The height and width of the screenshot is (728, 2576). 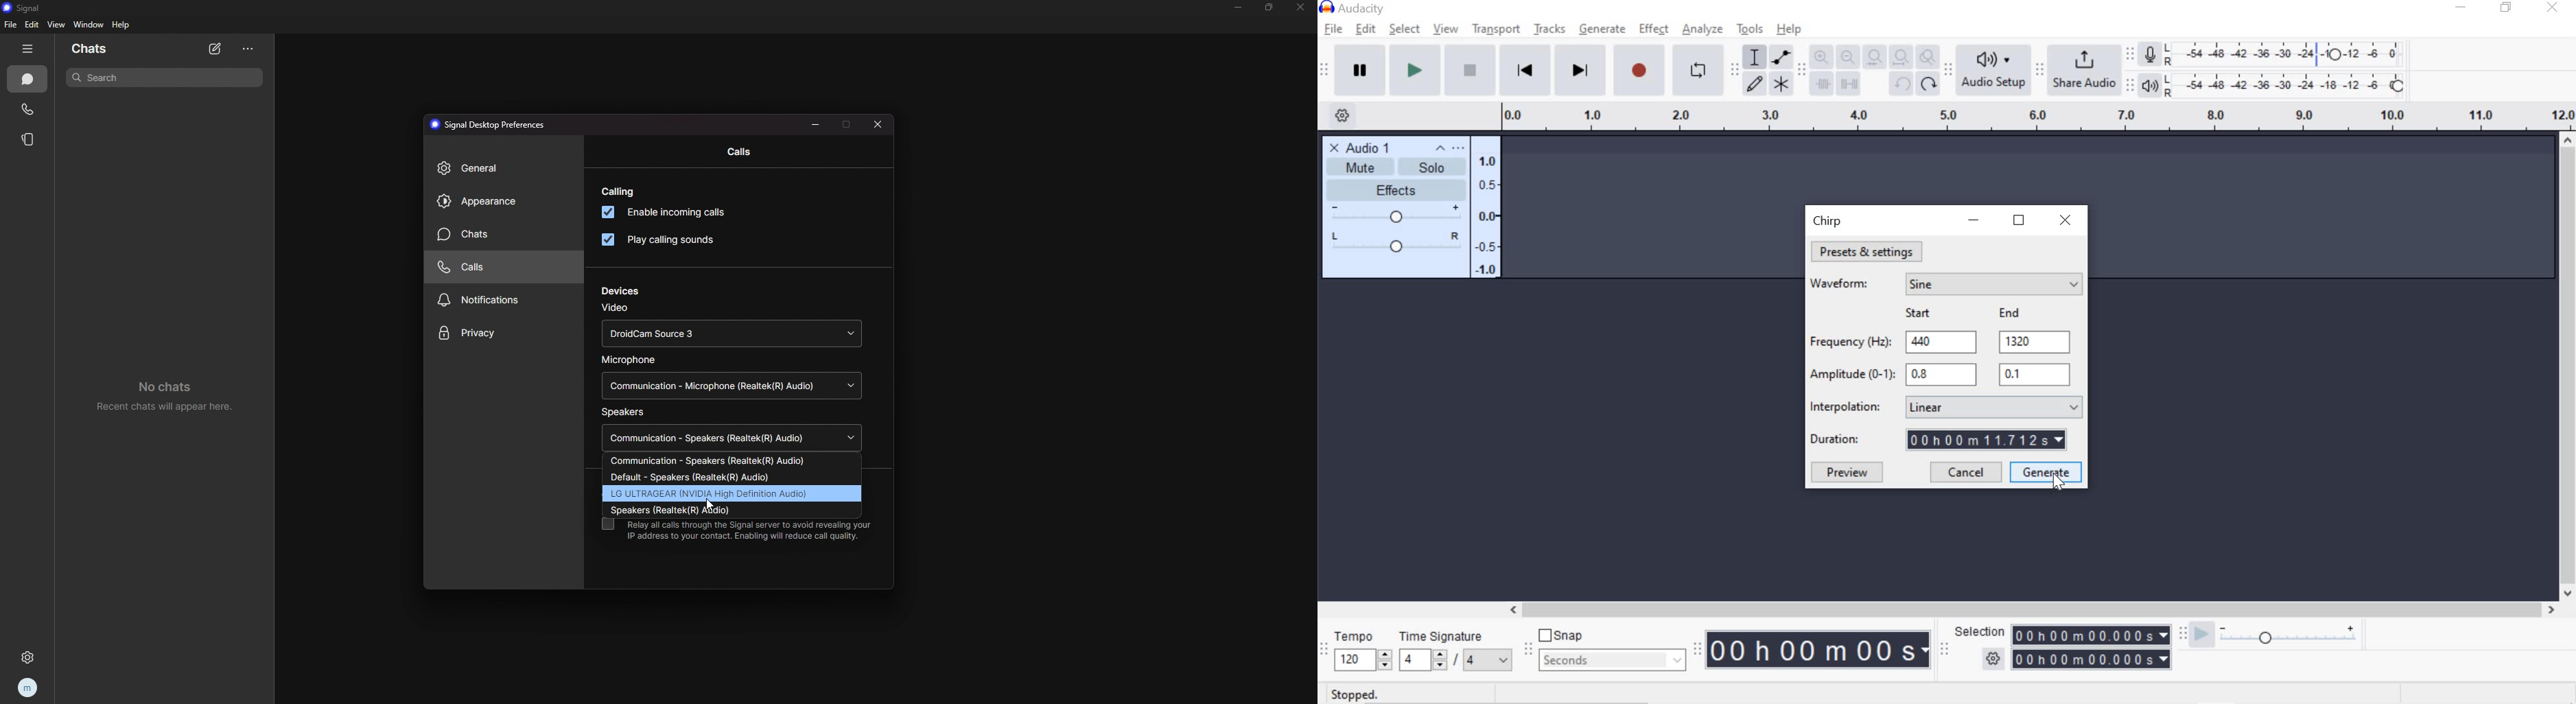 What do you see at coordinates (89, 25) in the screenshot?
I see `window` at bounding box center [89, 25].